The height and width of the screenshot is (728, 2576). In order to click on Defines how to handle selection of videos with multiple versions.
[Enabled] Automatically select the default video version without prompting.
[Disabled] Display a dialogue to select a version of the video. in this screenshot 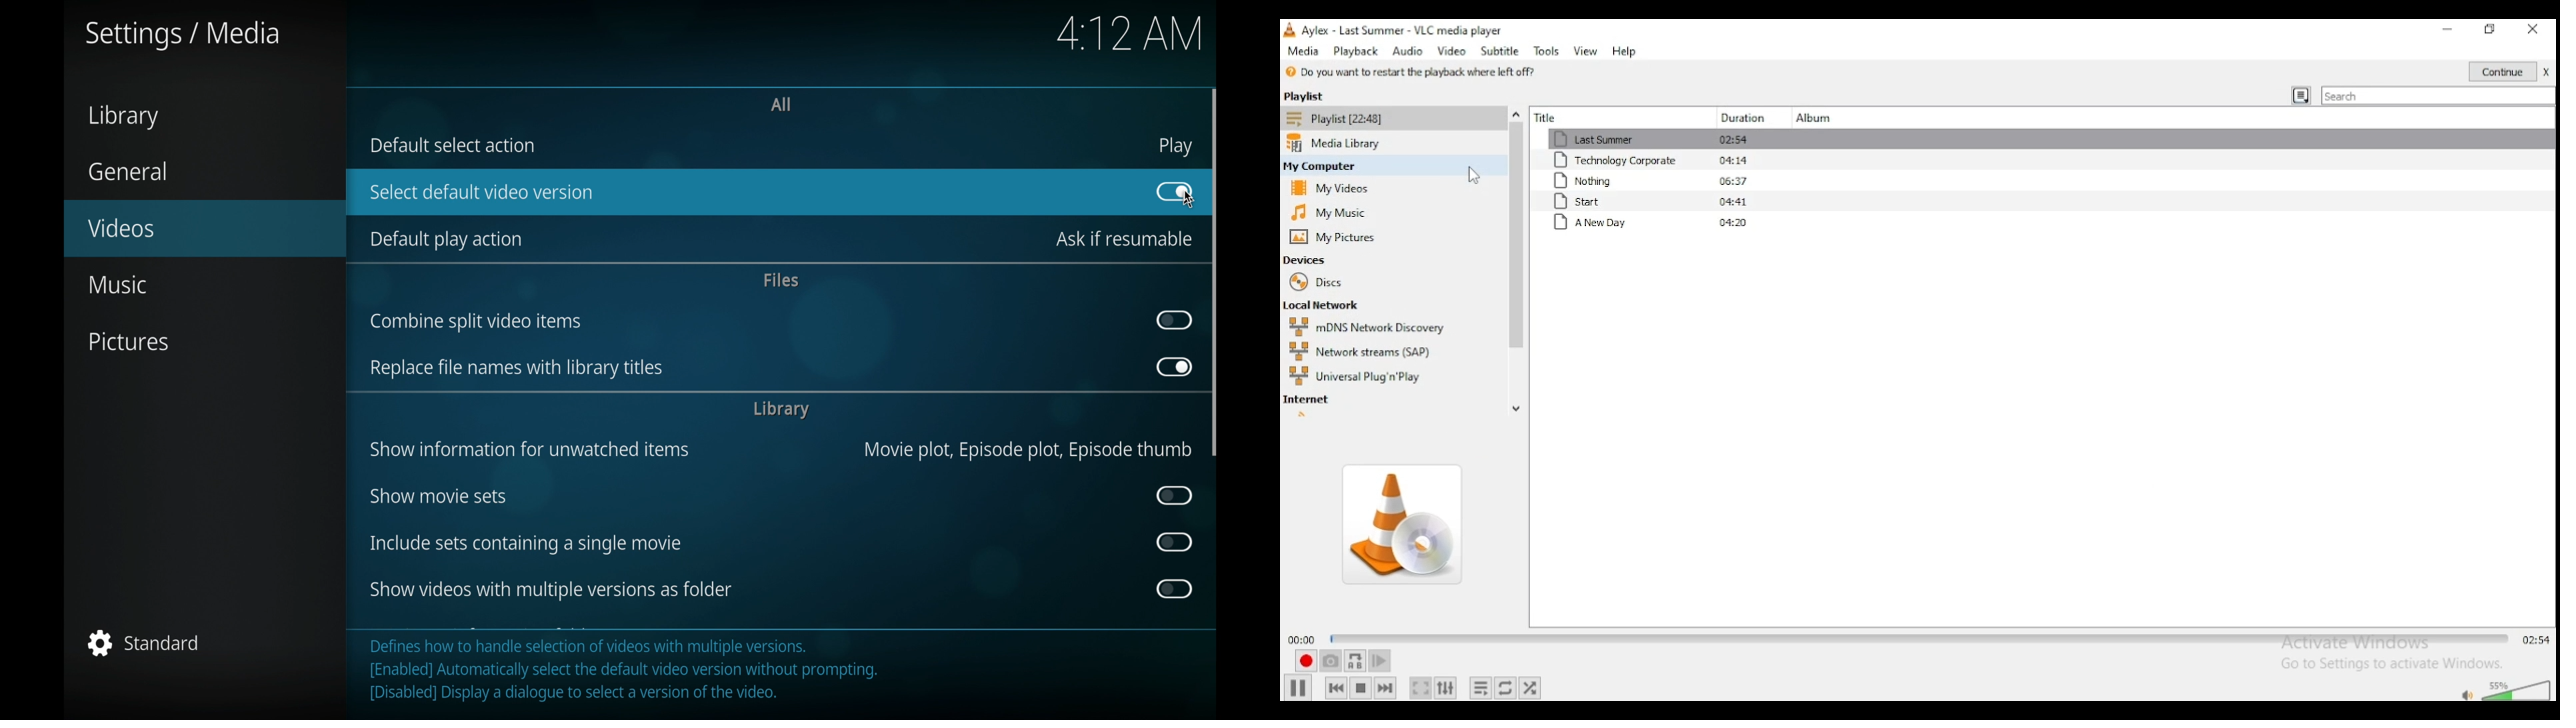, I will do `click(639, 674)`.